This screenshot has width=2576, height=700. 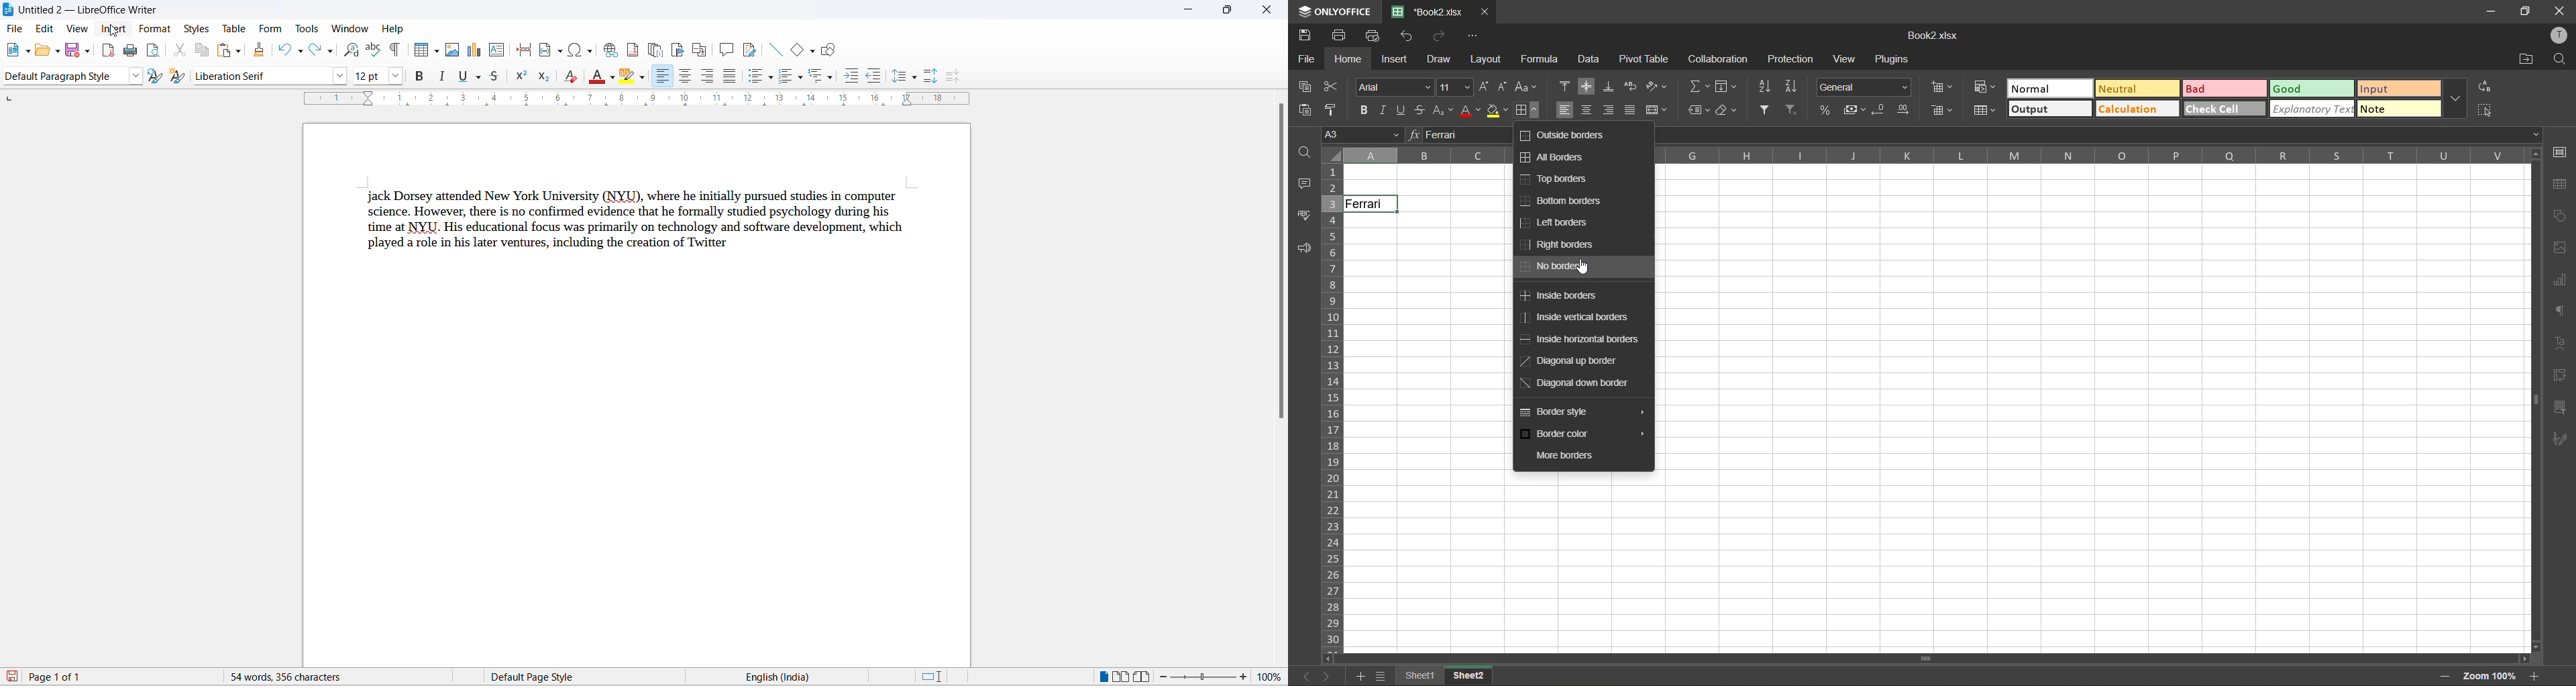 I want to click on styles, so click(x=197, y=29).